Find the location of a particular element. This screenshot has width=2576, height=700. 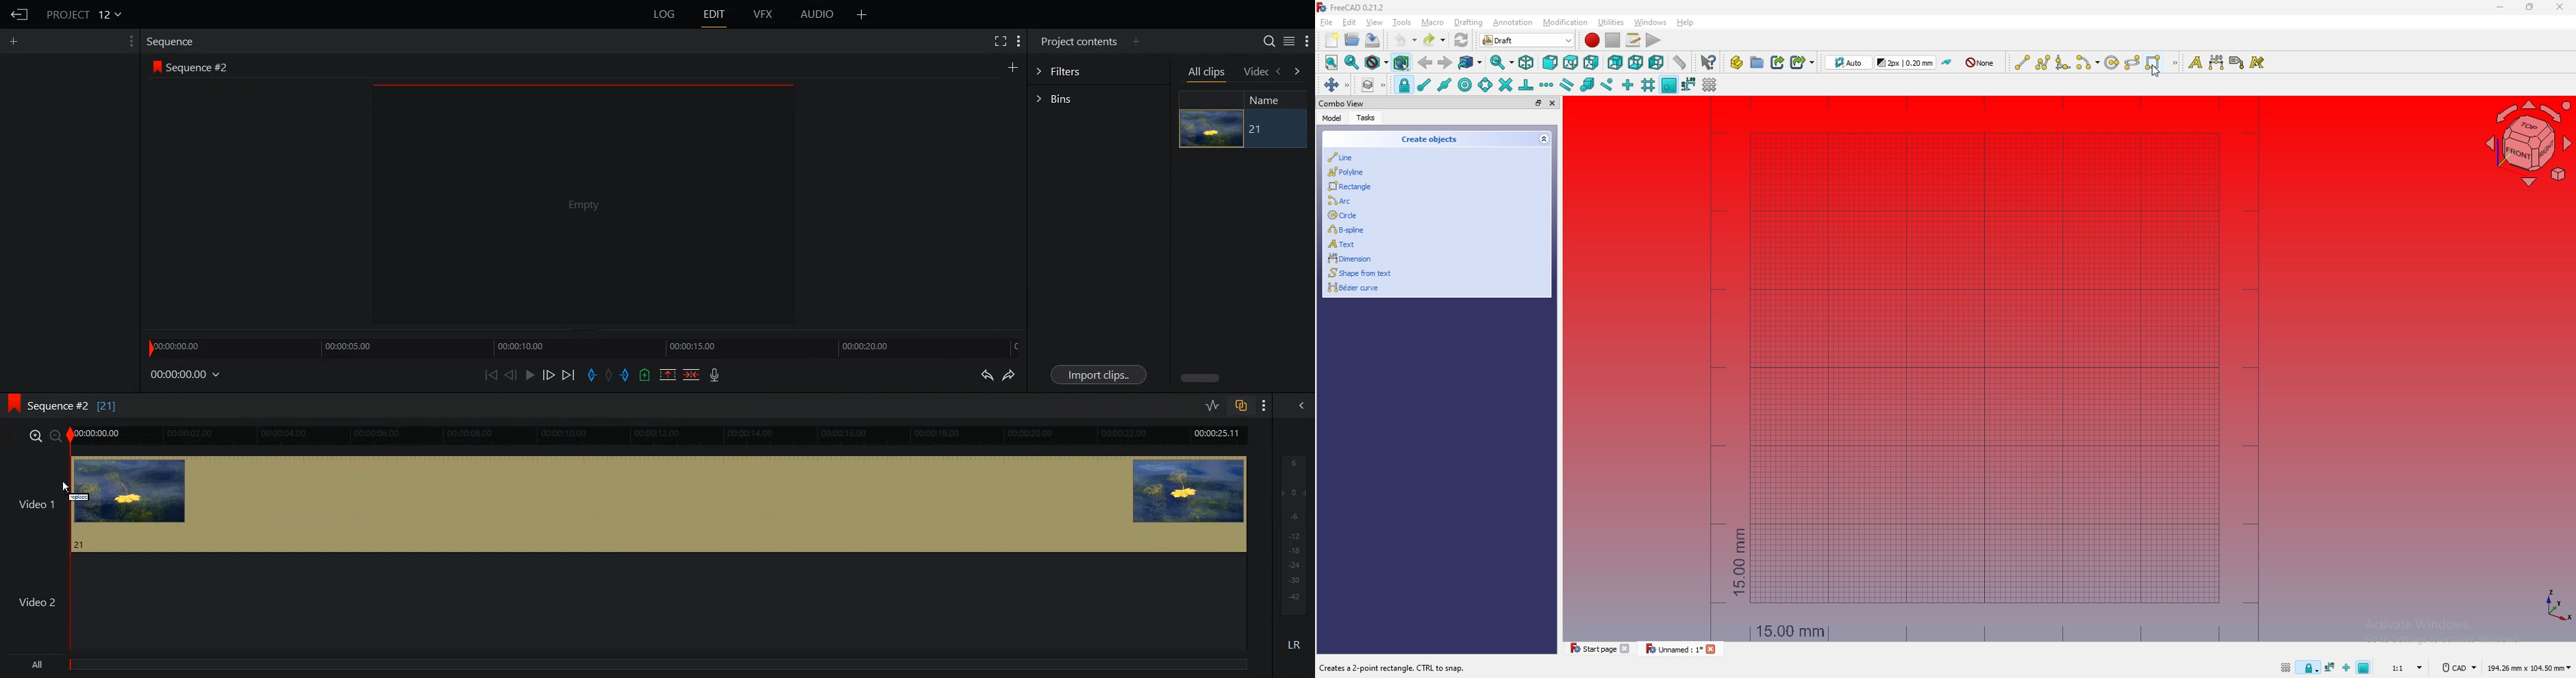

FreeCAD 0.21.2 is located at coordinates (1353, 7).